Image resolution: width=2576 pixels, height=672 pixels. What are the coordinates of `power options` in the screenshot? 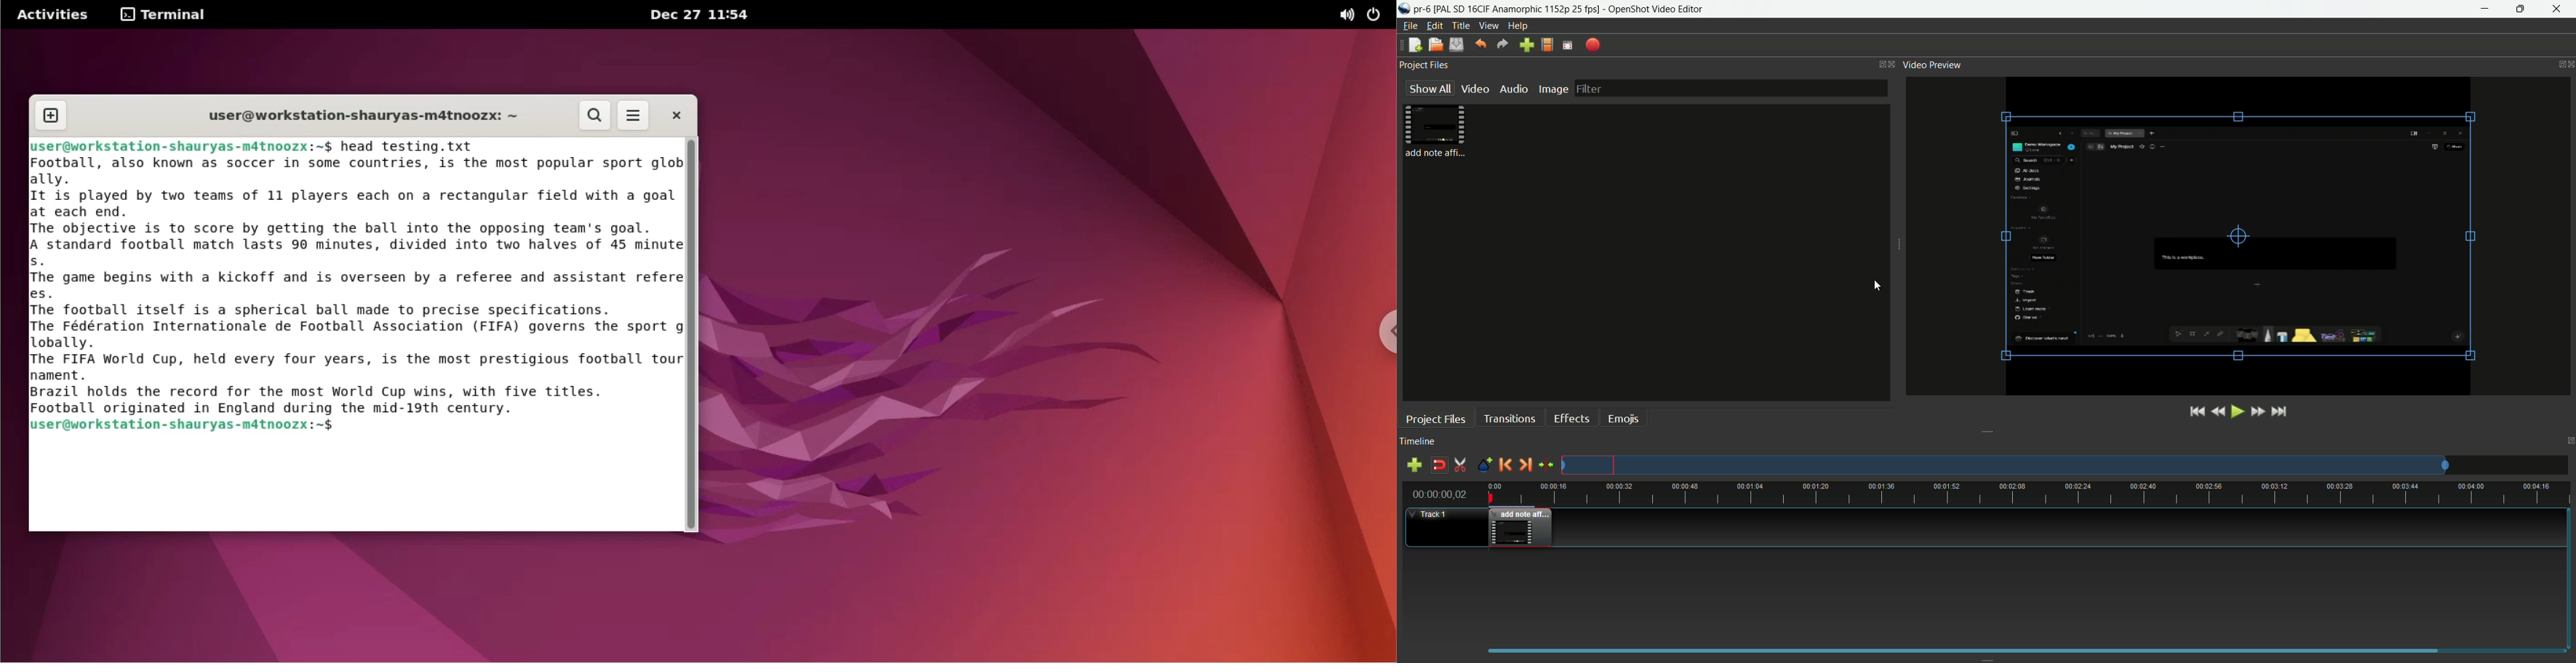 It's located at (1379, 15).